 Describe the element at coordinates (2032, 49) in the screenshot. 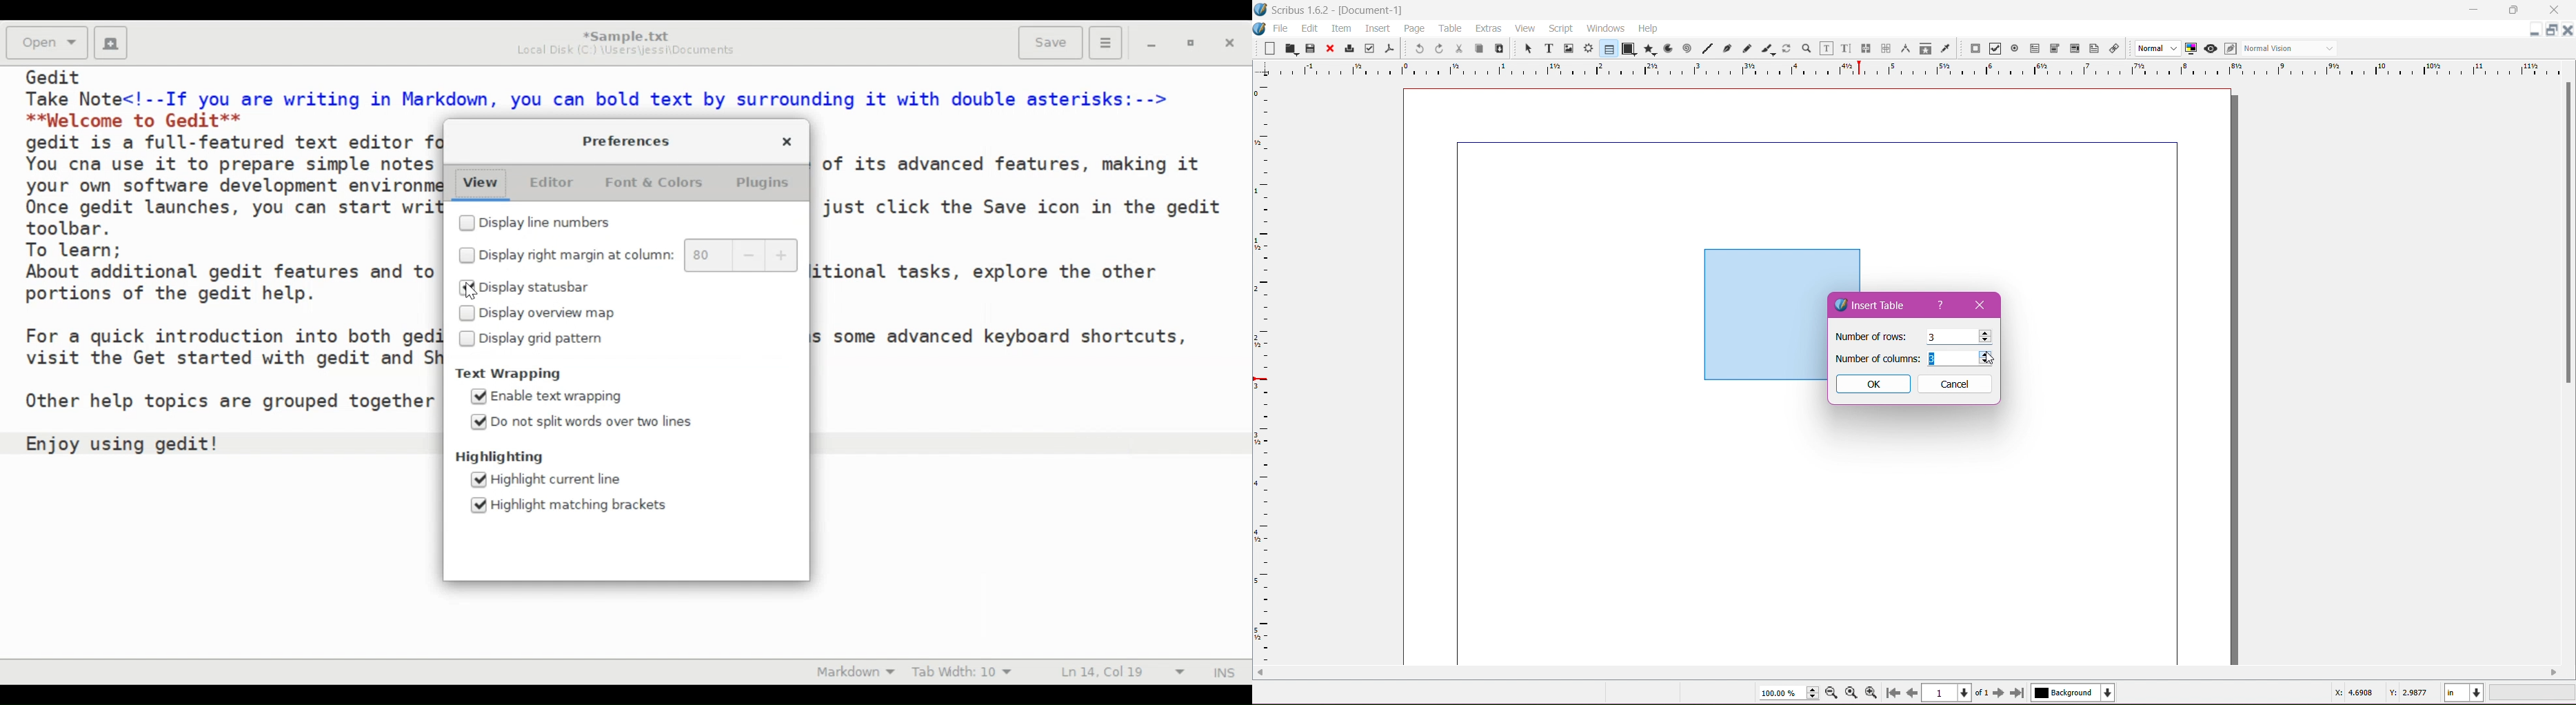

I see `PDF Text Fields` at that location.